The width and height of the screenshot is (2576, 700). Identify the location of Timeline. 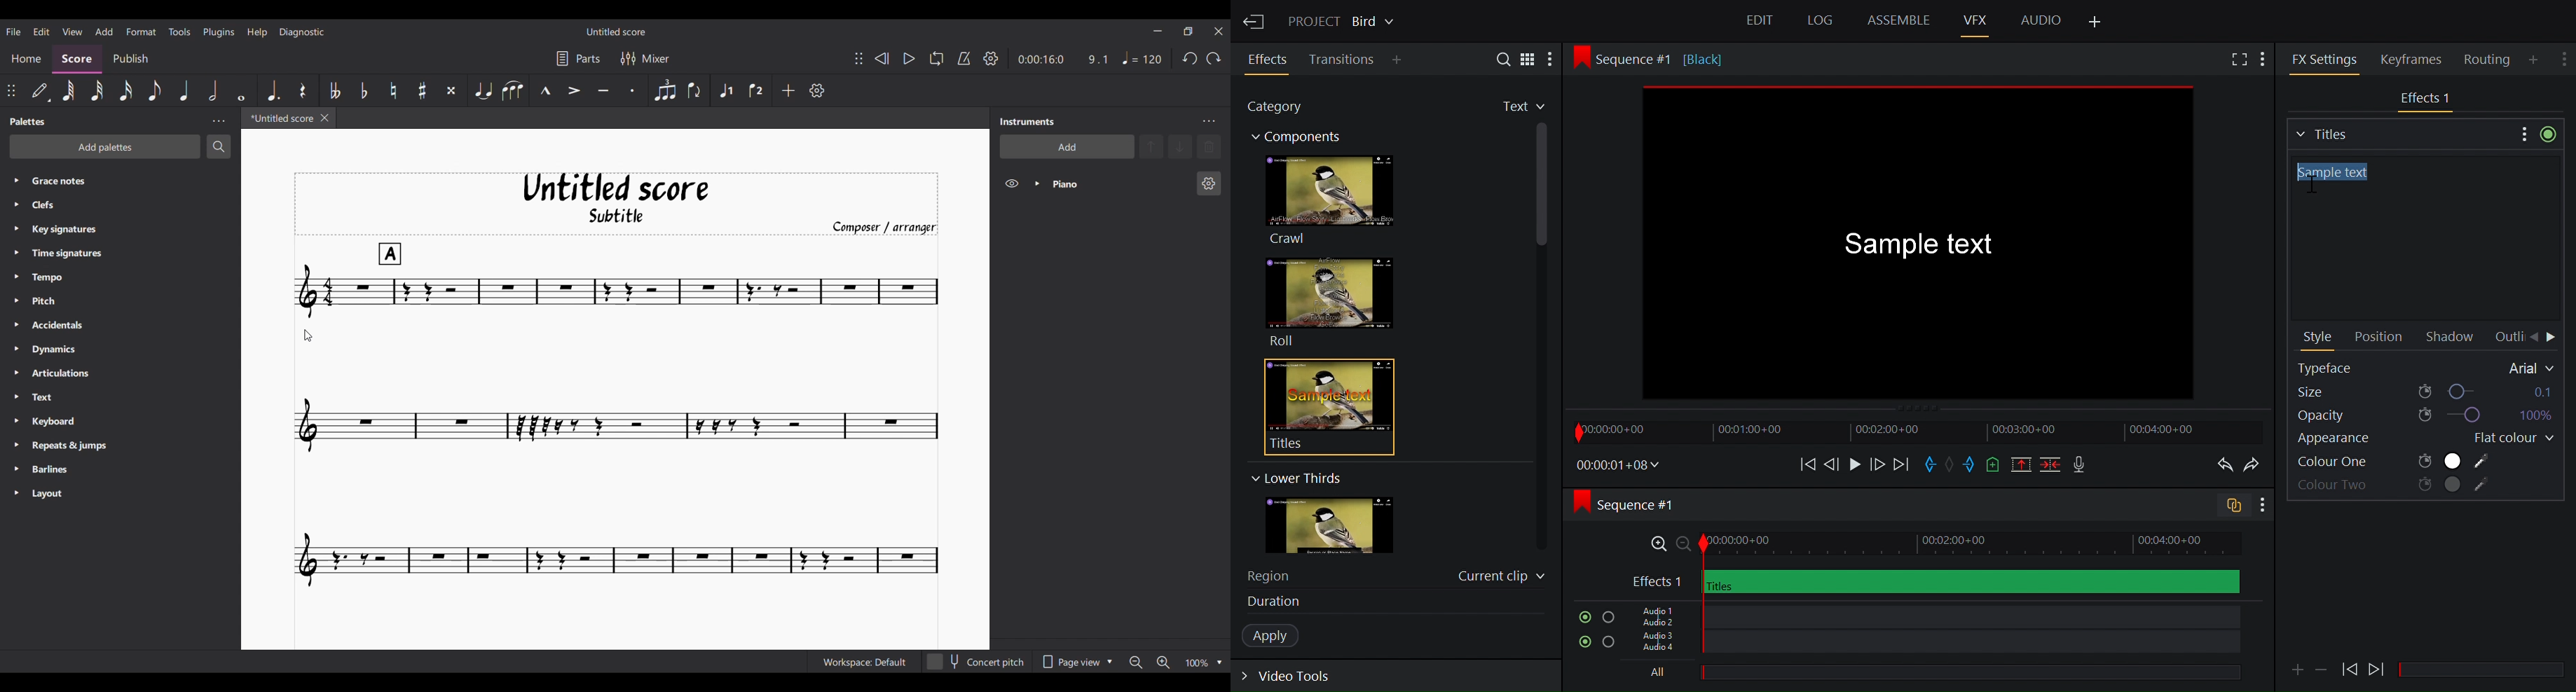
(1917, 431).